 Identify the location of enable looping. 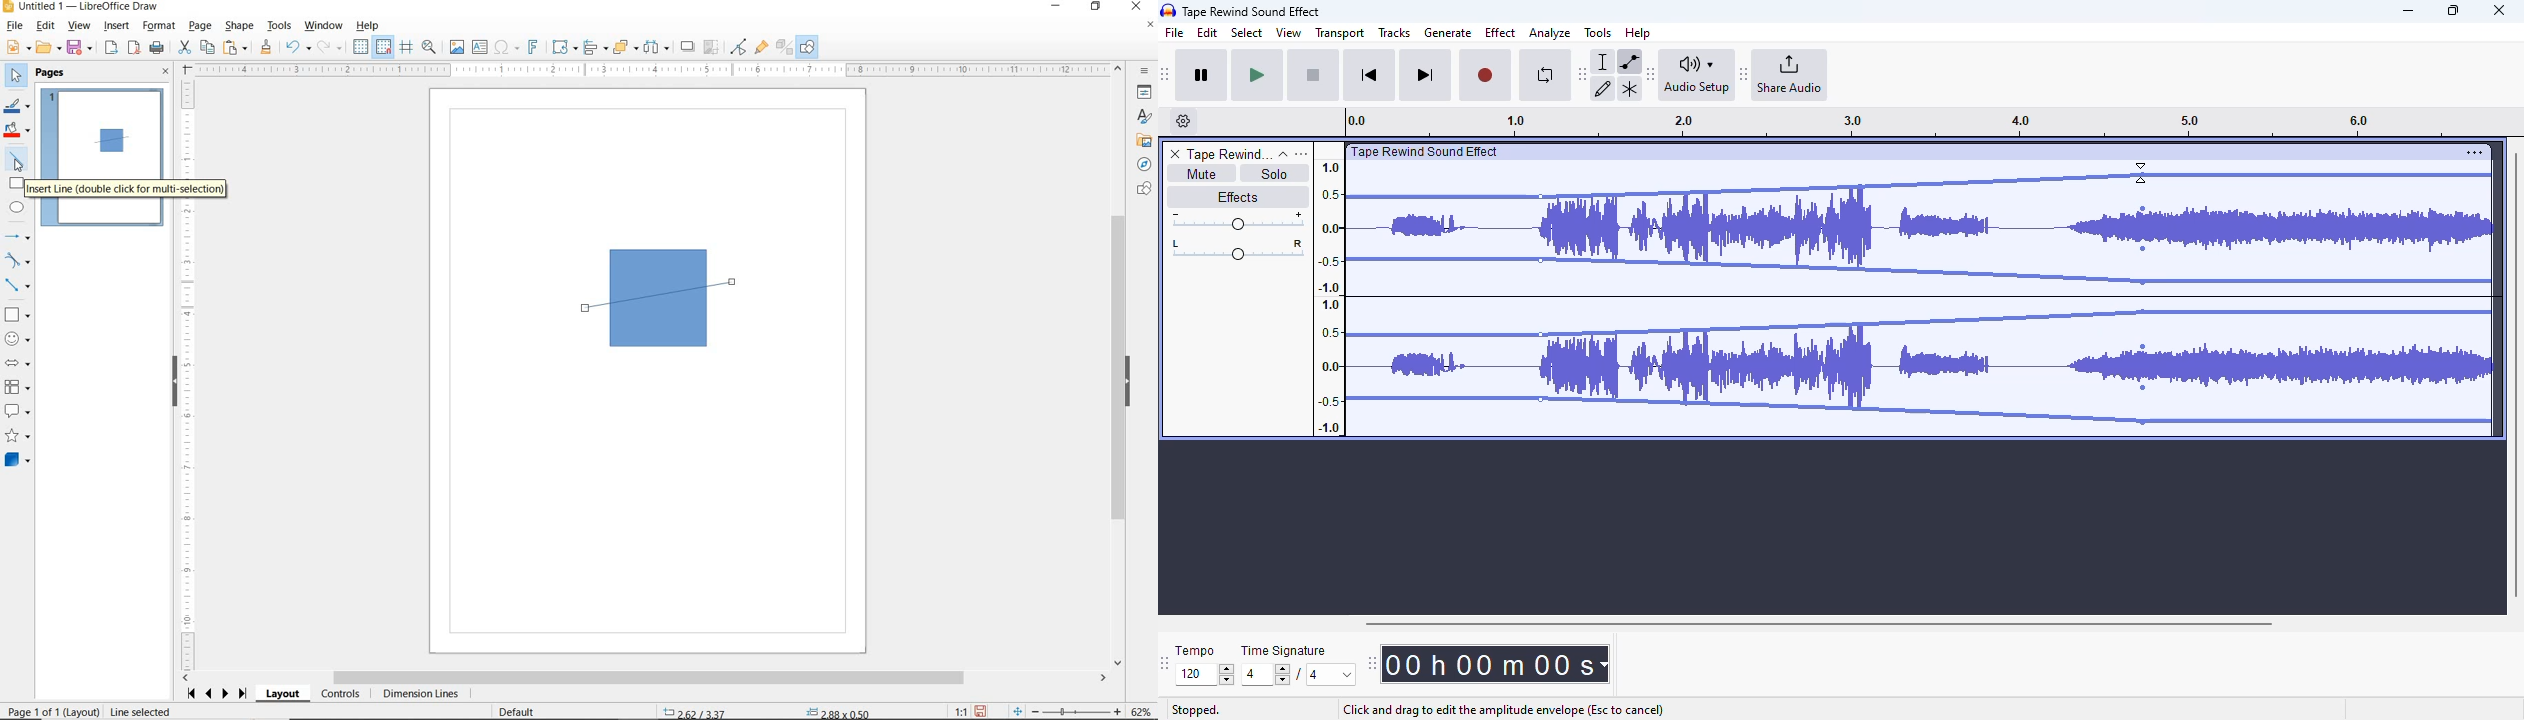
(1544, 75).